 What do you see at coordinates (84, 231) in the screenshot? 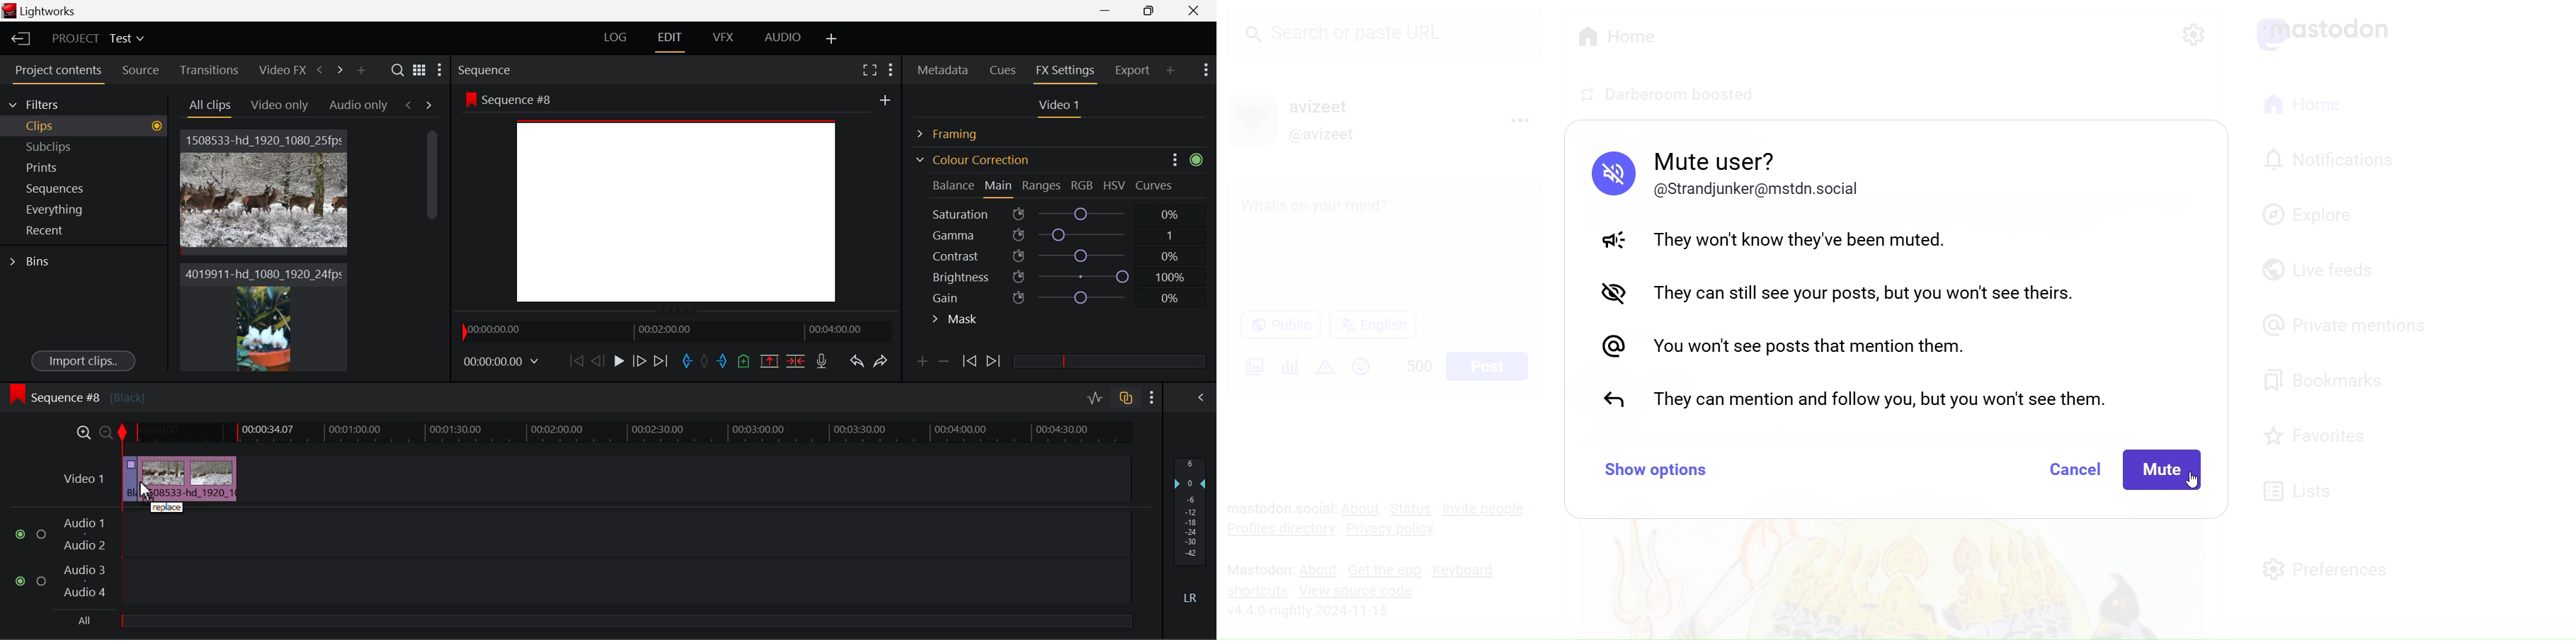
I see `Recent Tab Open` at bounding box center [84, 231].